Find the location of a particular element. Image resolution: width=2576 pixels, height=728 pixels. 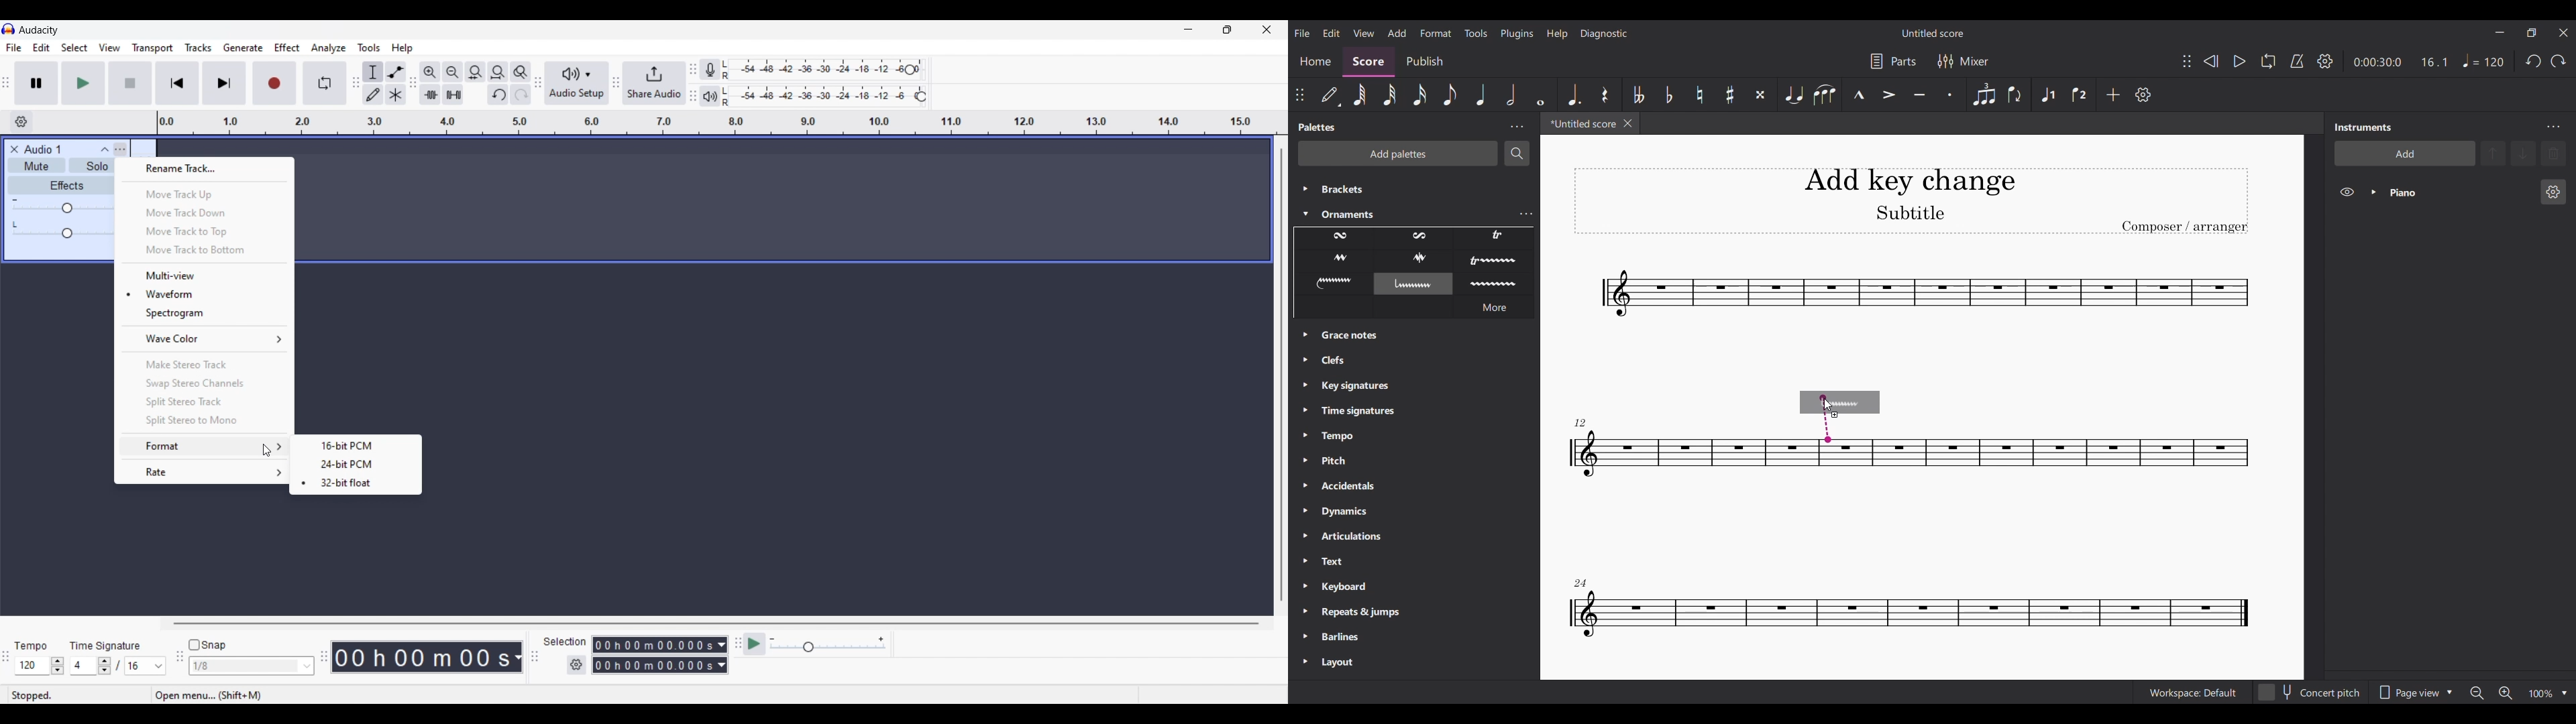

Selected time signature is located at coordinates (138, 666).